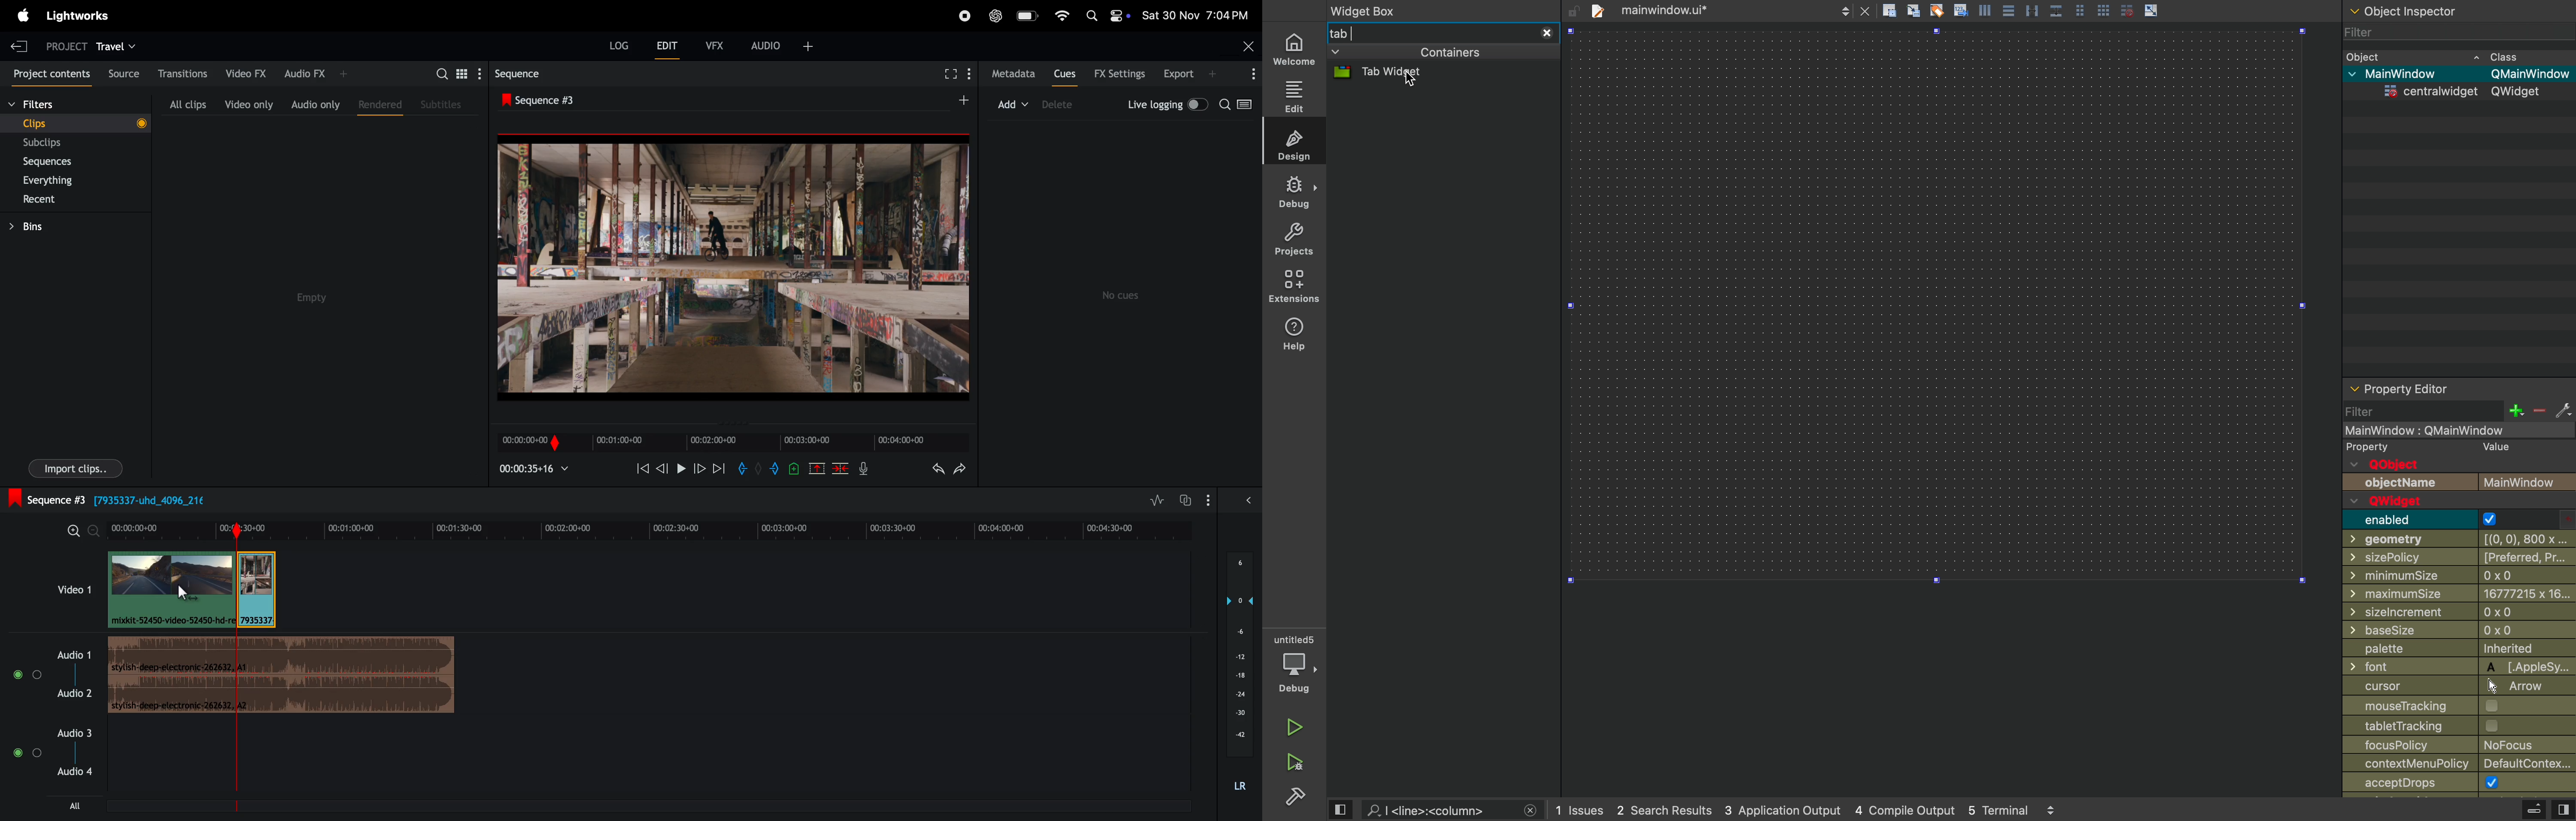 This screenshot has height=840, width=2576. What do you see at coordinates (62, 199) in the screenshot?
I see `recent` at bounding box center [62, 199].